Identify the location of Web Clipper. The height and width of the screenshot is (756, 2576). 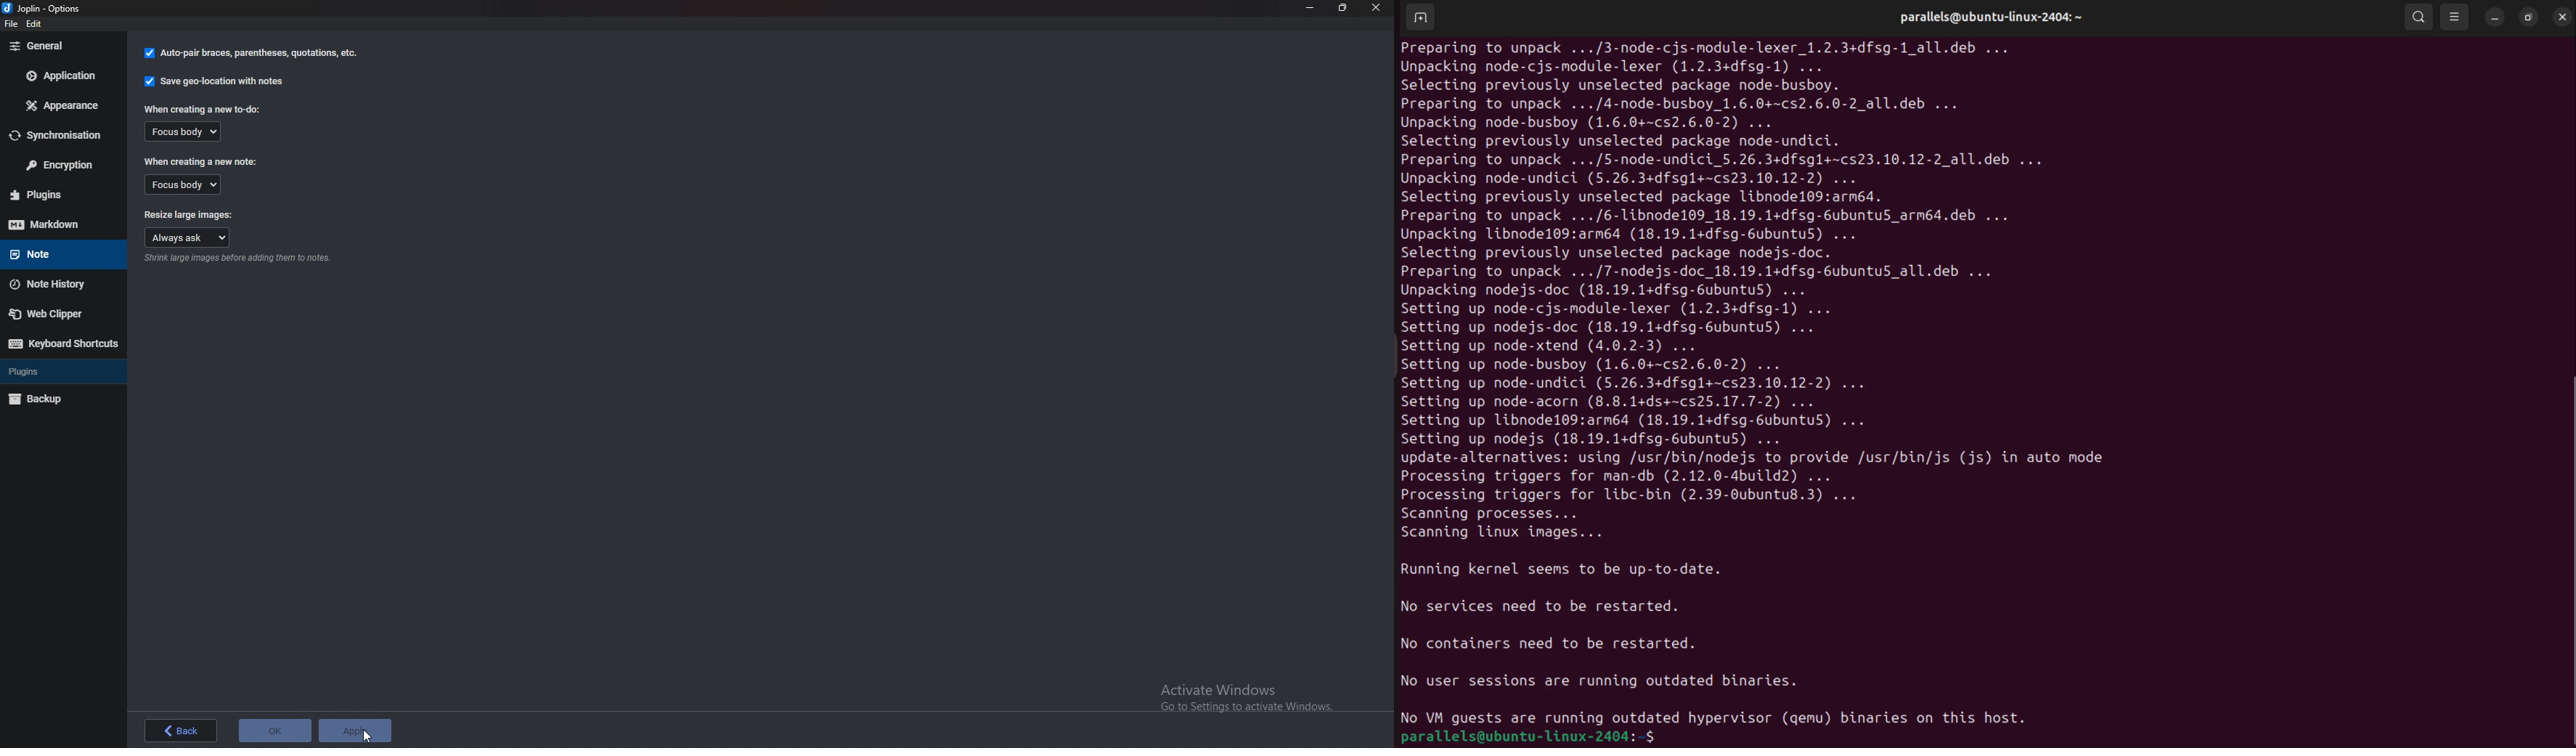
(58, 314).